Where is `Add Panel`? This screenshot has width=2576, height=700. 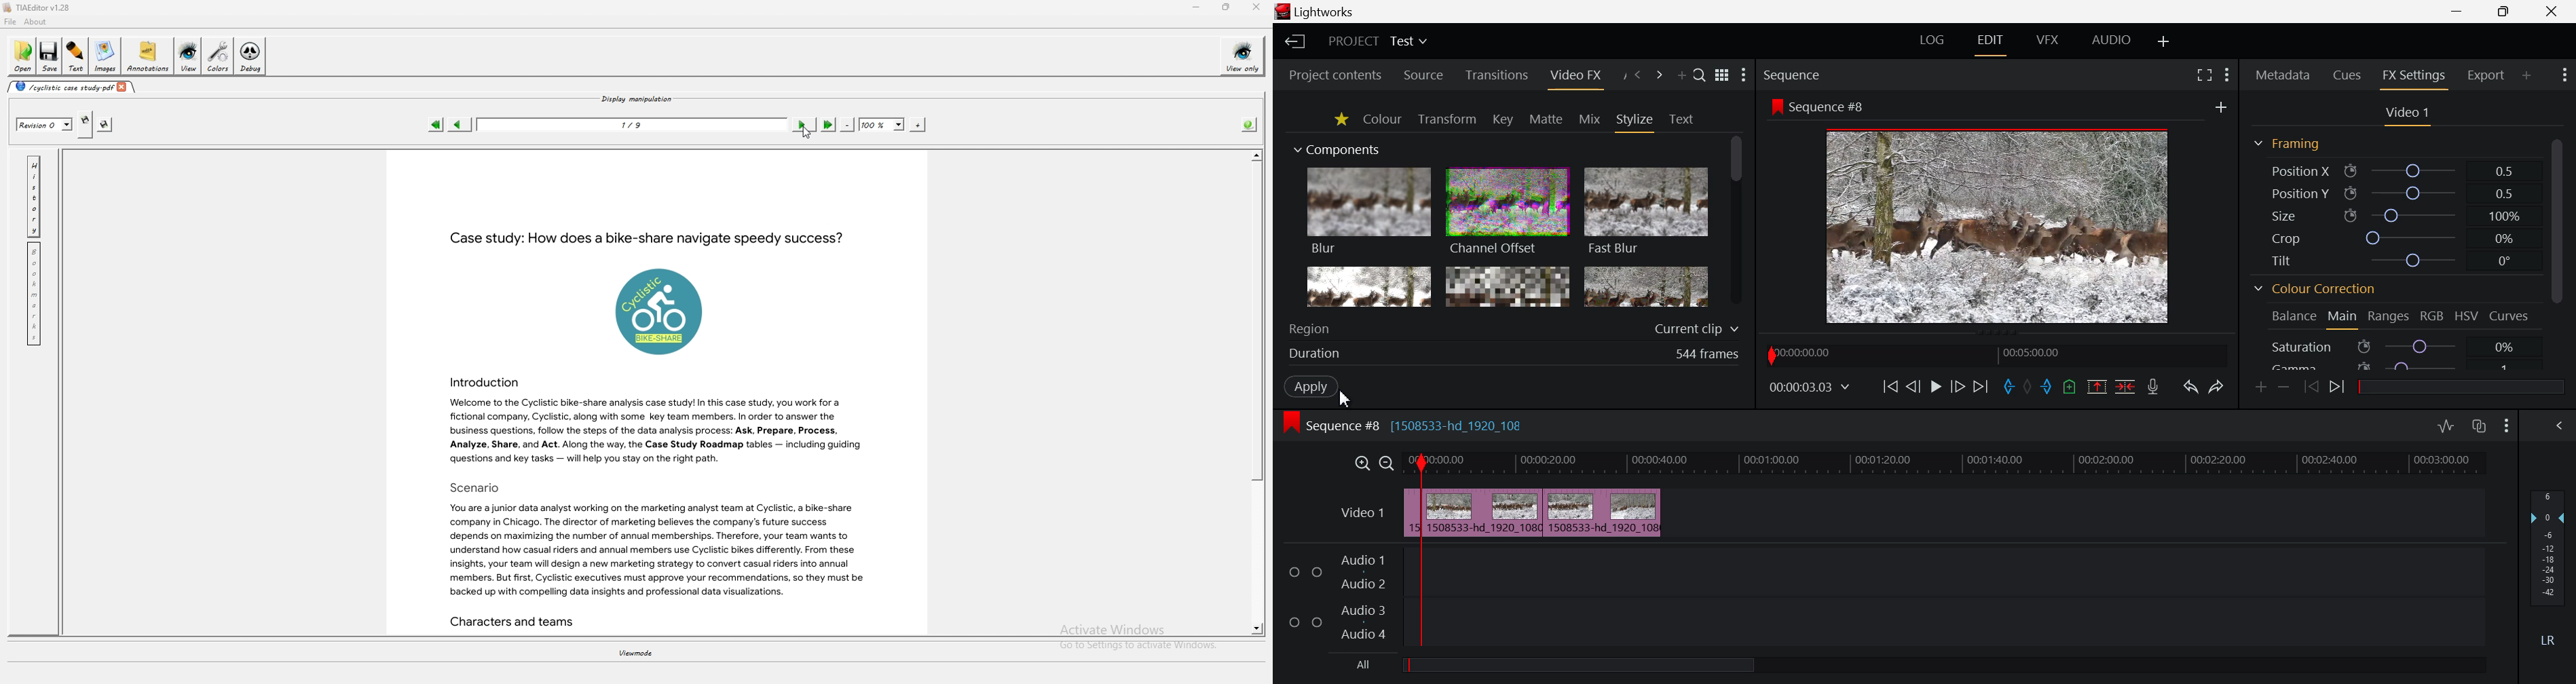
Add Panel is located at coordinates (2527, 74).